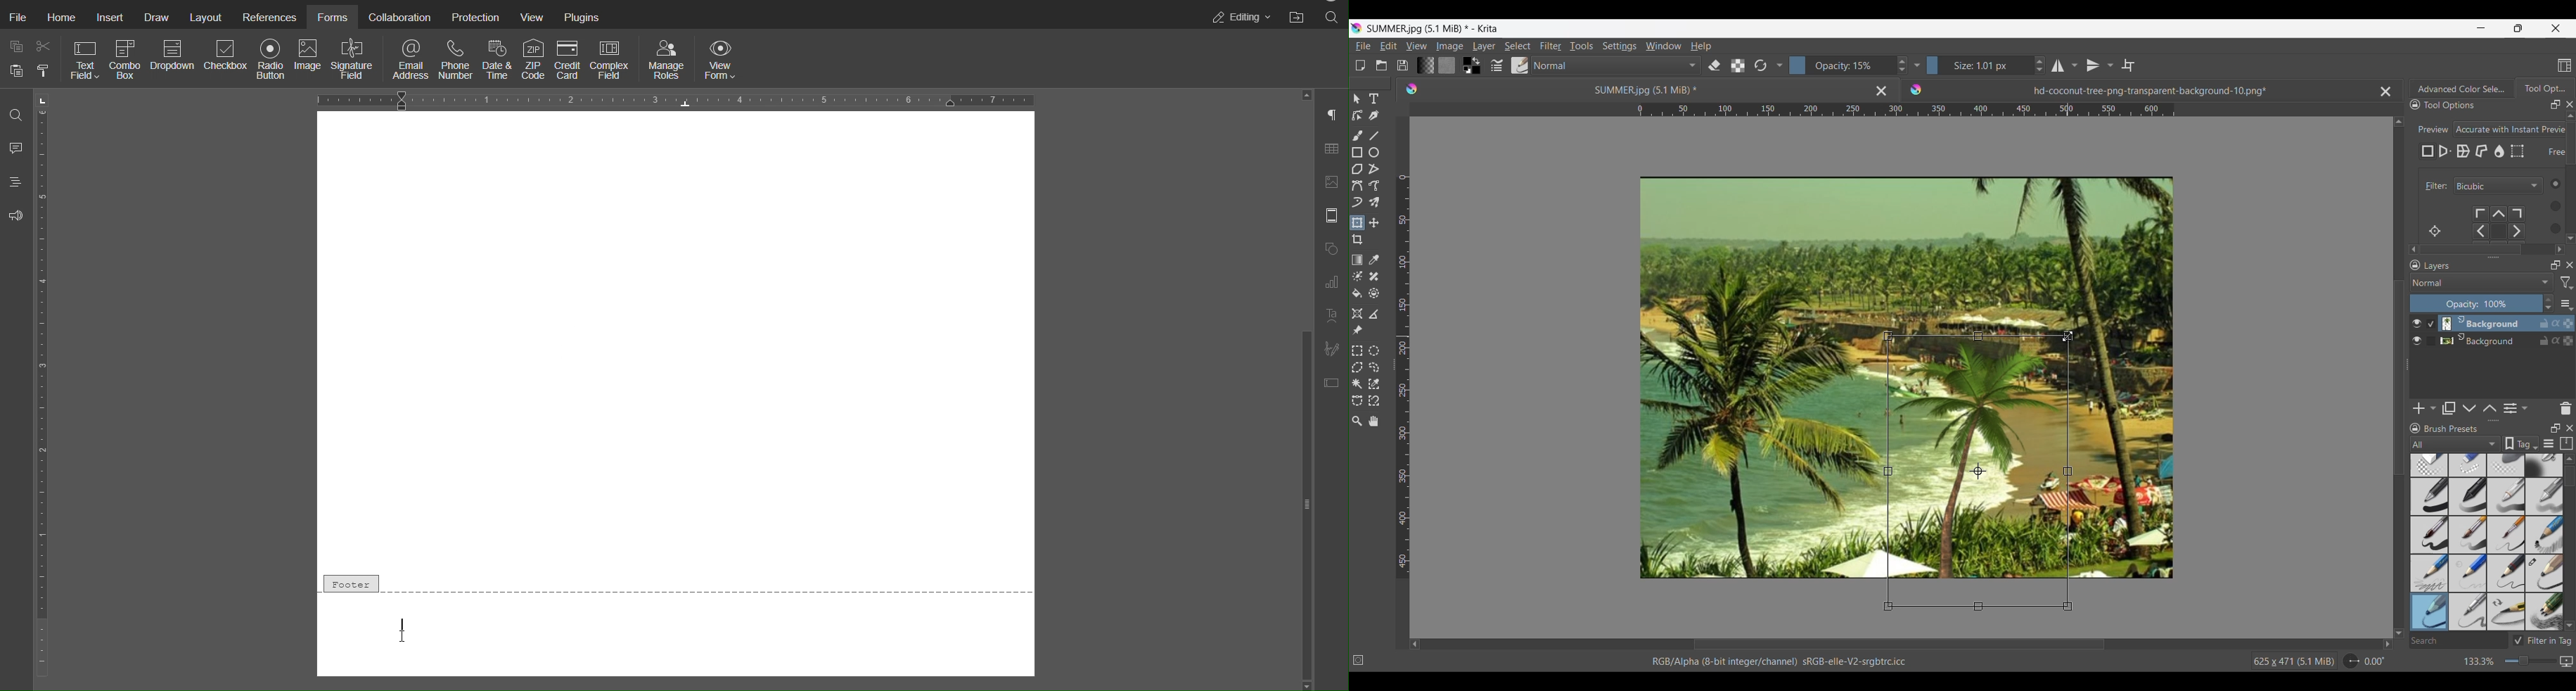 The width and height of the screenshot is (2576, 700). What do you see at coordinates (84, 61) in the screenshot?
I see `Text Field` at bounding box center [84, 61].